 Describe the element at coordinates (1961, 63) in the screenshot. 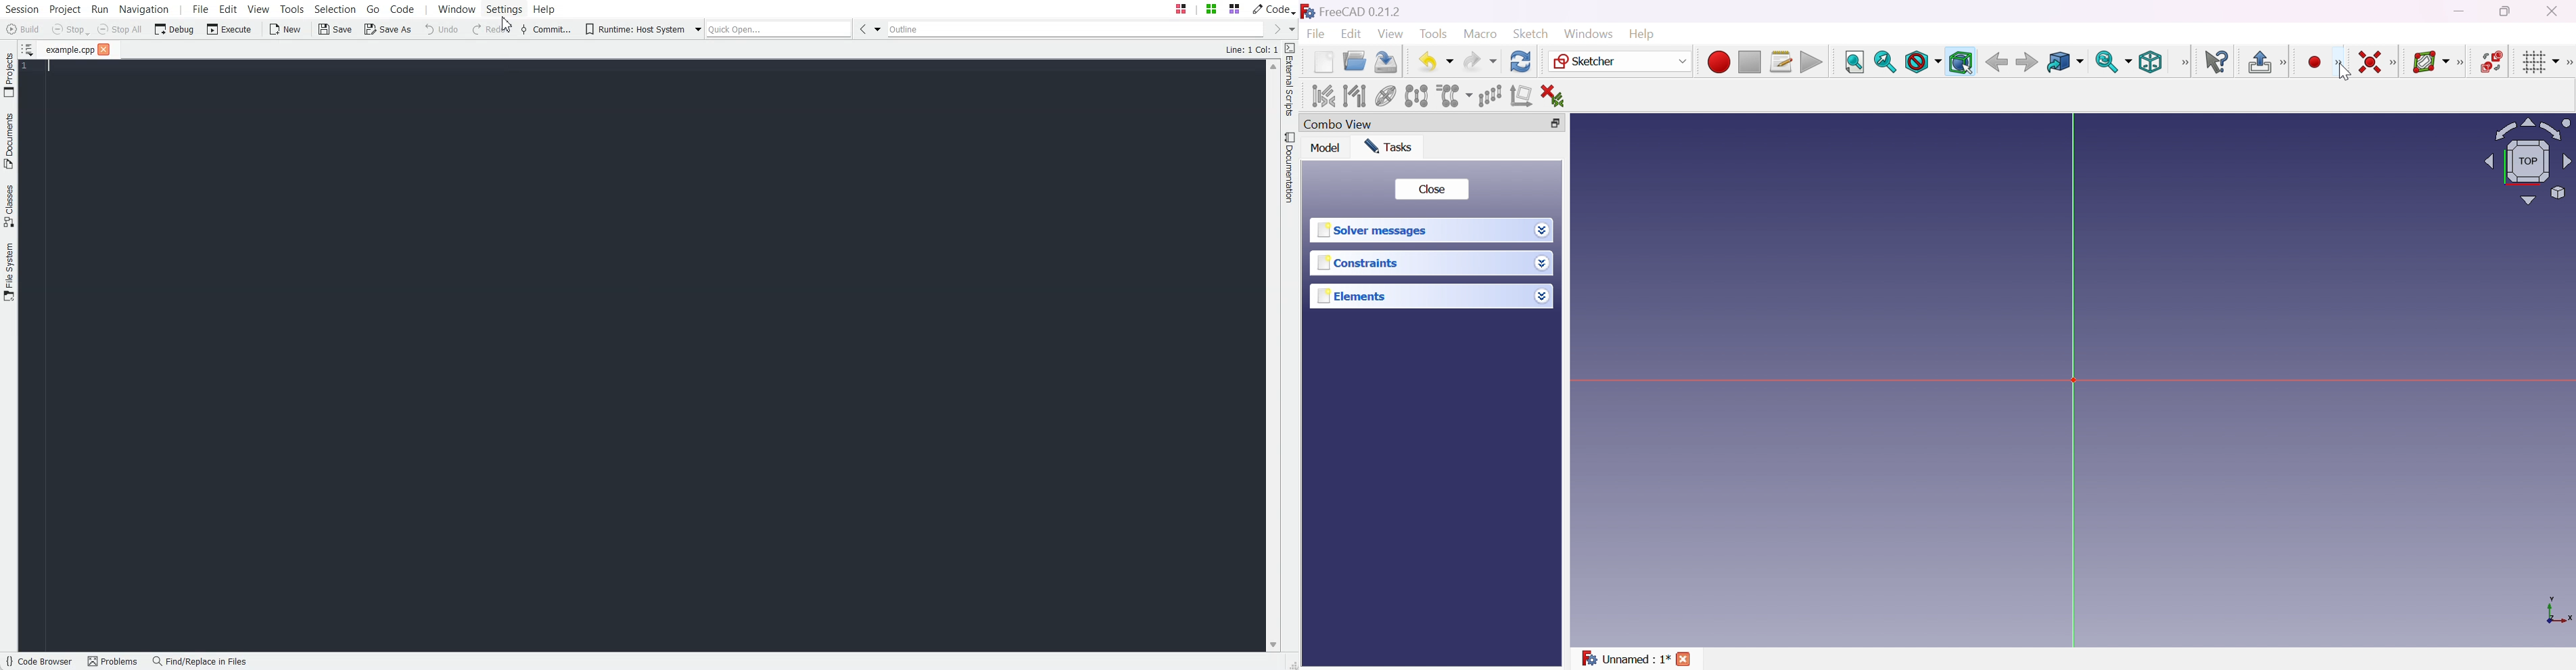

I see `Bounding box` at that location.